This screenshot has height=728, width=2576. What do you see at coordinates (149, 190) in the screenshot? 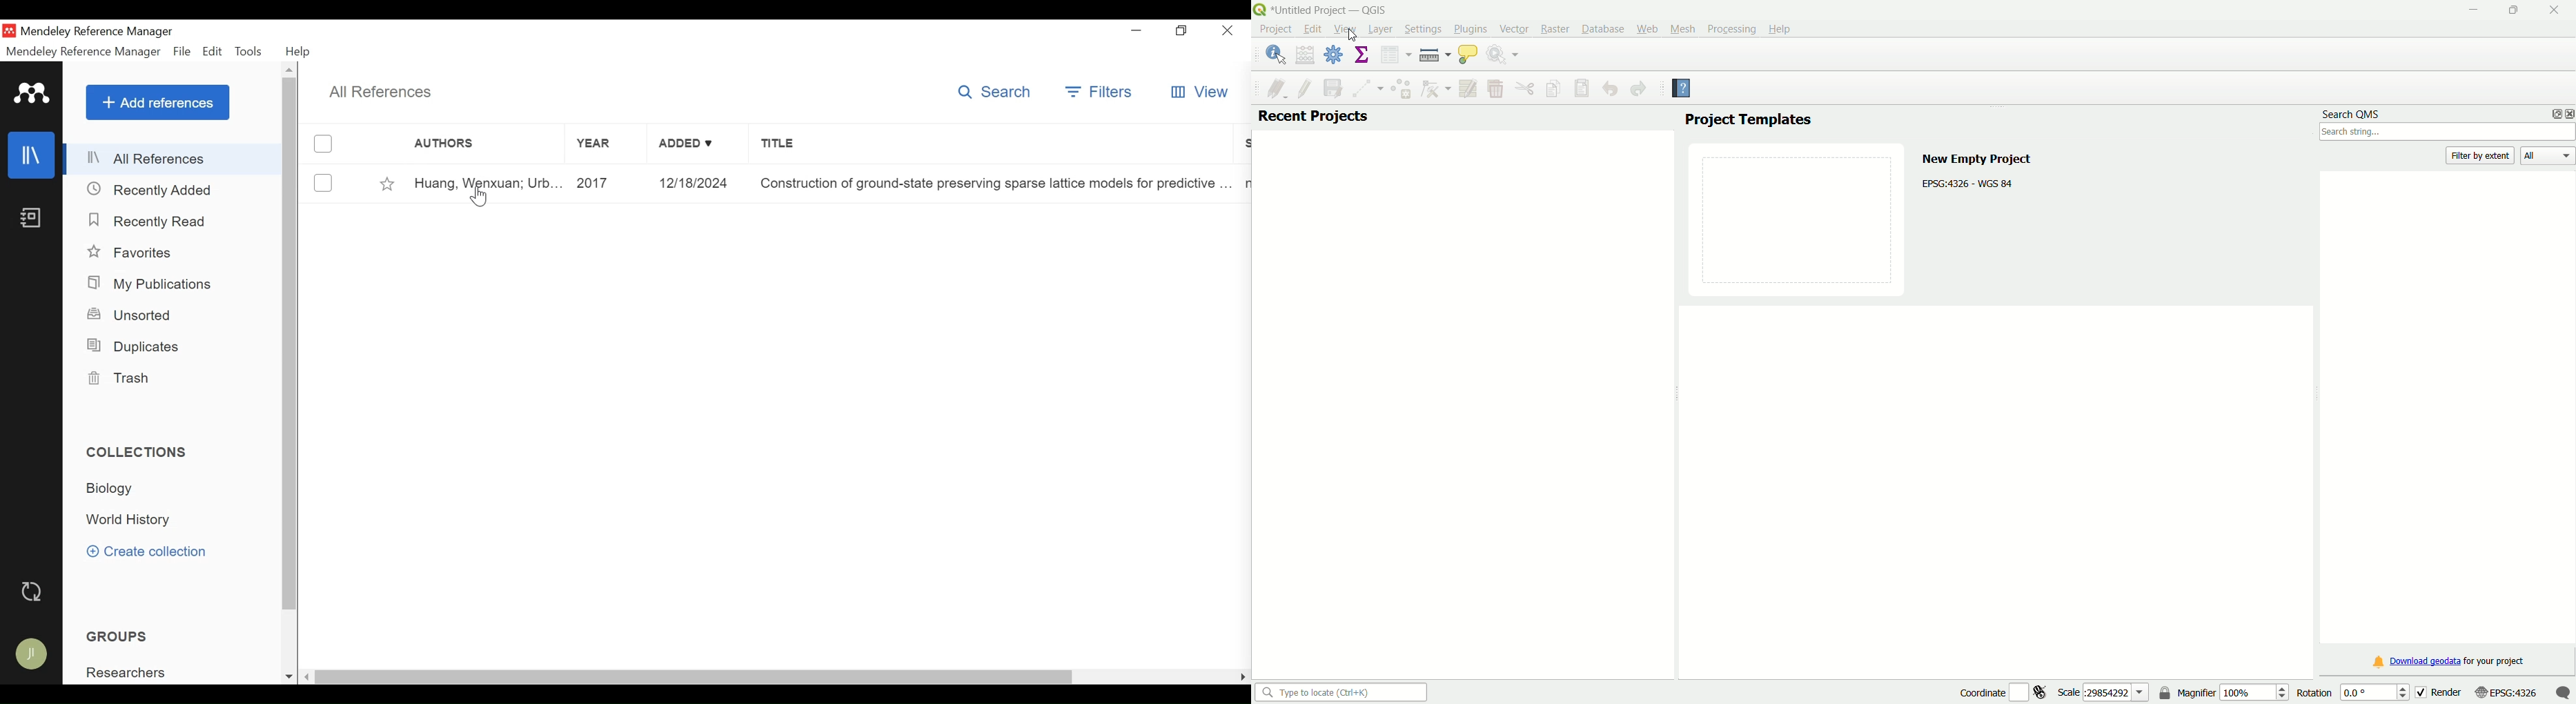
I see `Recently Added` at bounding box center [149, 190].